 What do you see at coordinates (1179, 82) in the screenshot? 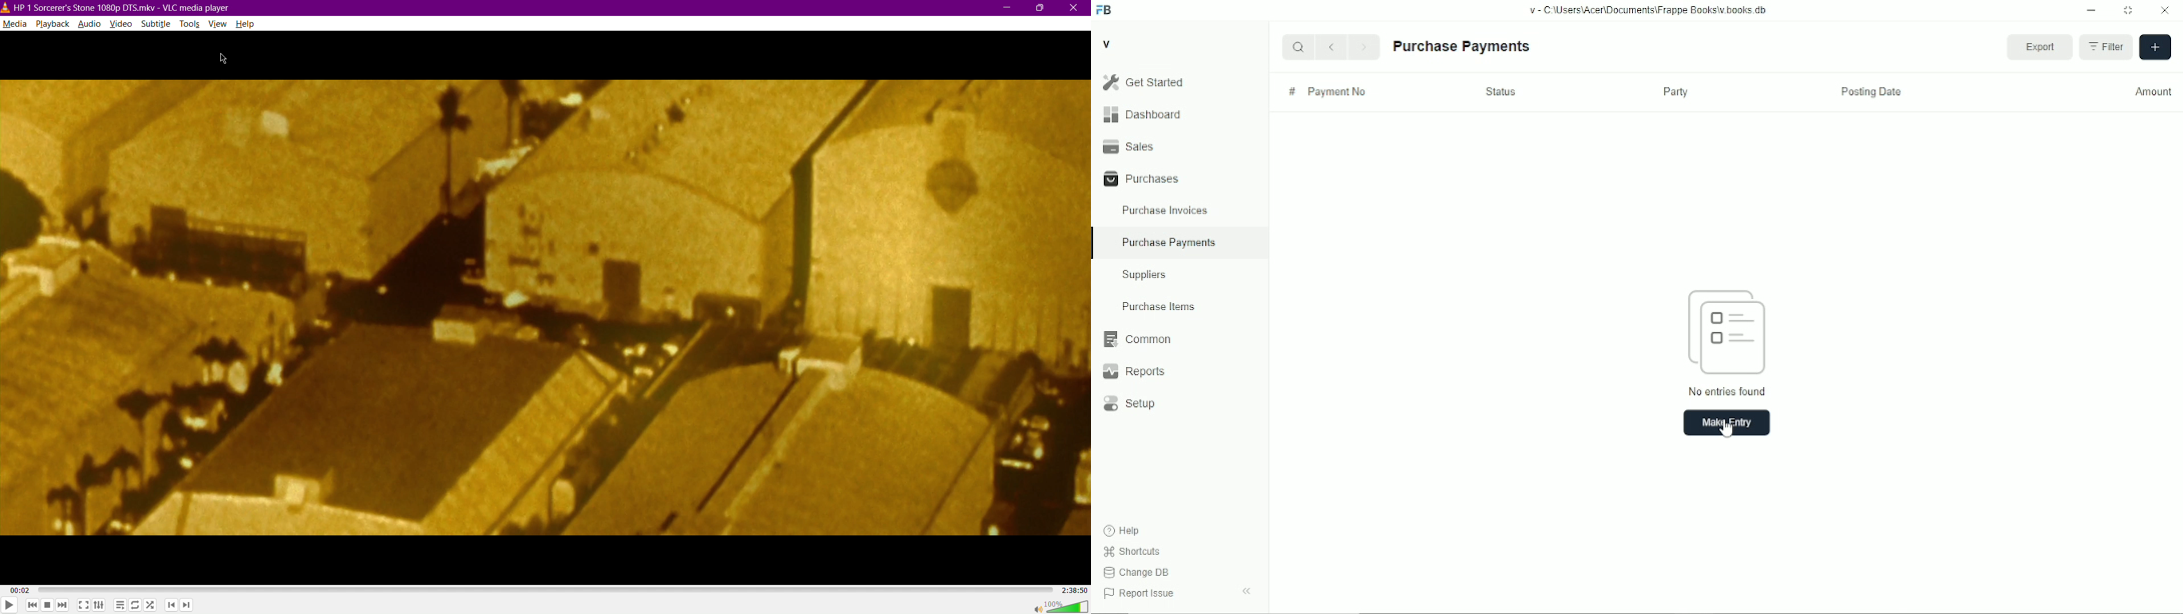
I see `Gel Started` at bounding box center [1179, 82].